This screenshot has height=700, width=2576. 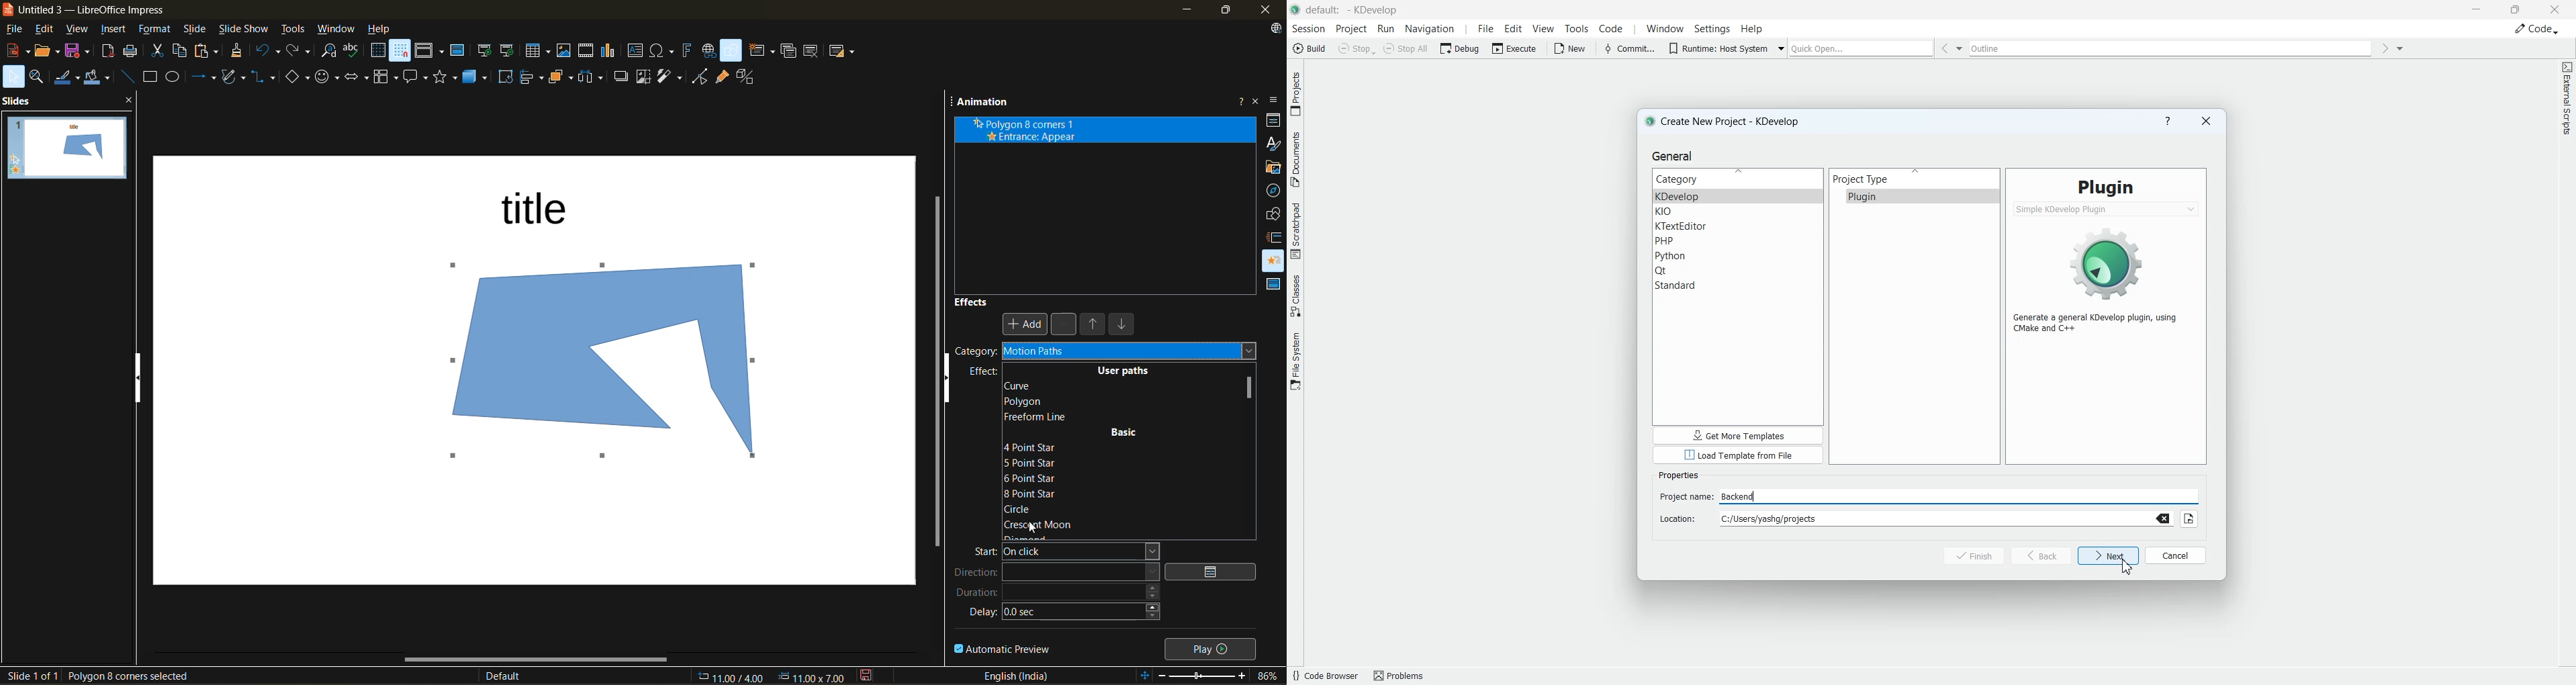 I want to click on vertical scroll bar, so click(x=1250, y=389).